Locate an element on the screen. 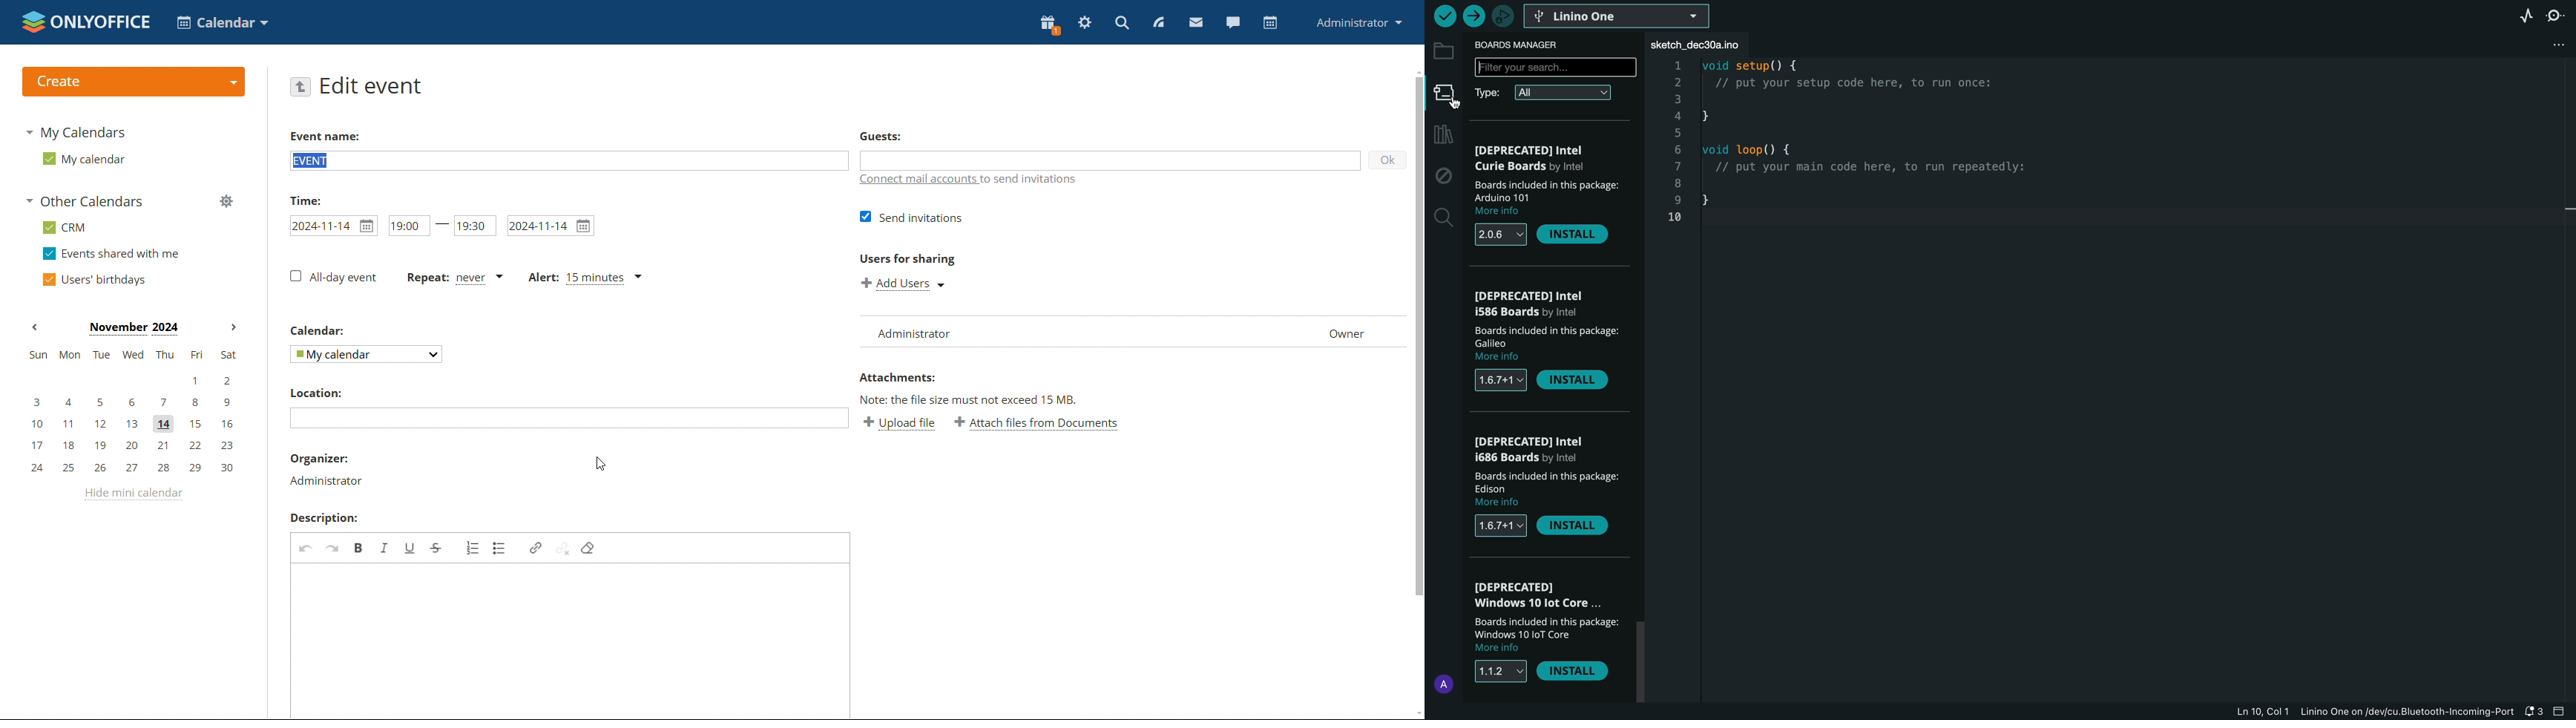 The image size is (2576, 728). ok is located at coordinates (1388, 160).